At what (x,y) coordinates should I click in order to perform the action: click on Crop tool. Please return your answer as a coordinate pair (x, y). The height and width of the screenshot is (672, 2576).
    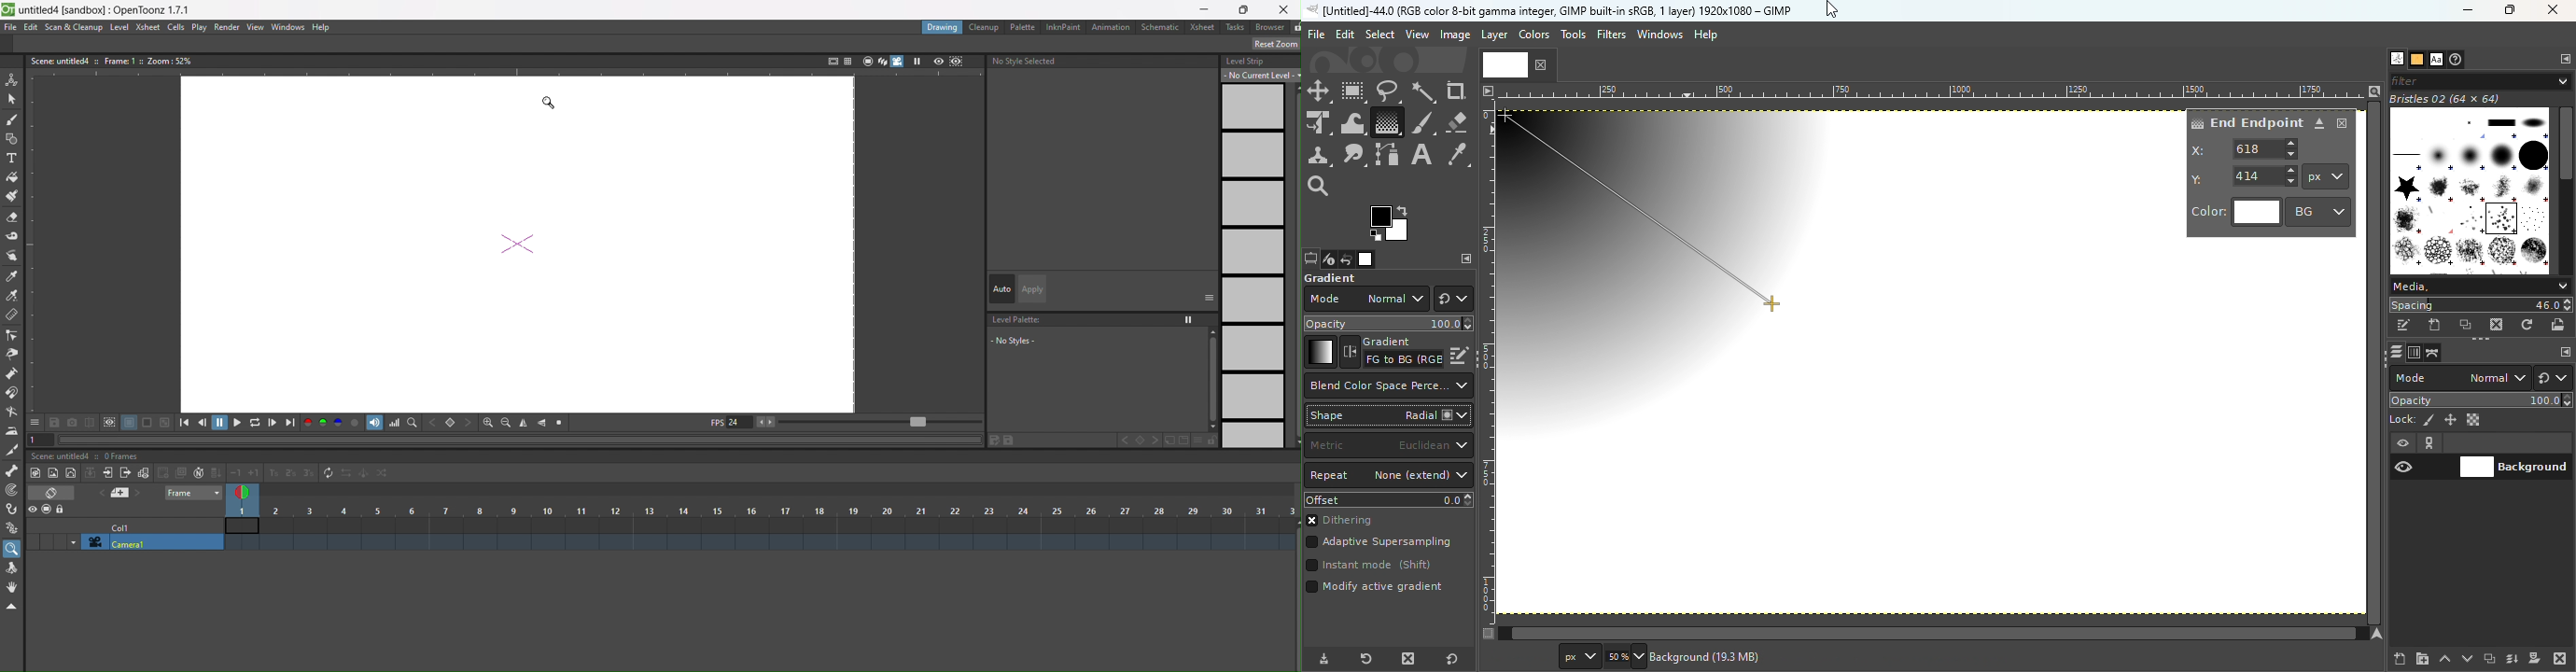
    Looking at the image, I should click on (1456, 91).